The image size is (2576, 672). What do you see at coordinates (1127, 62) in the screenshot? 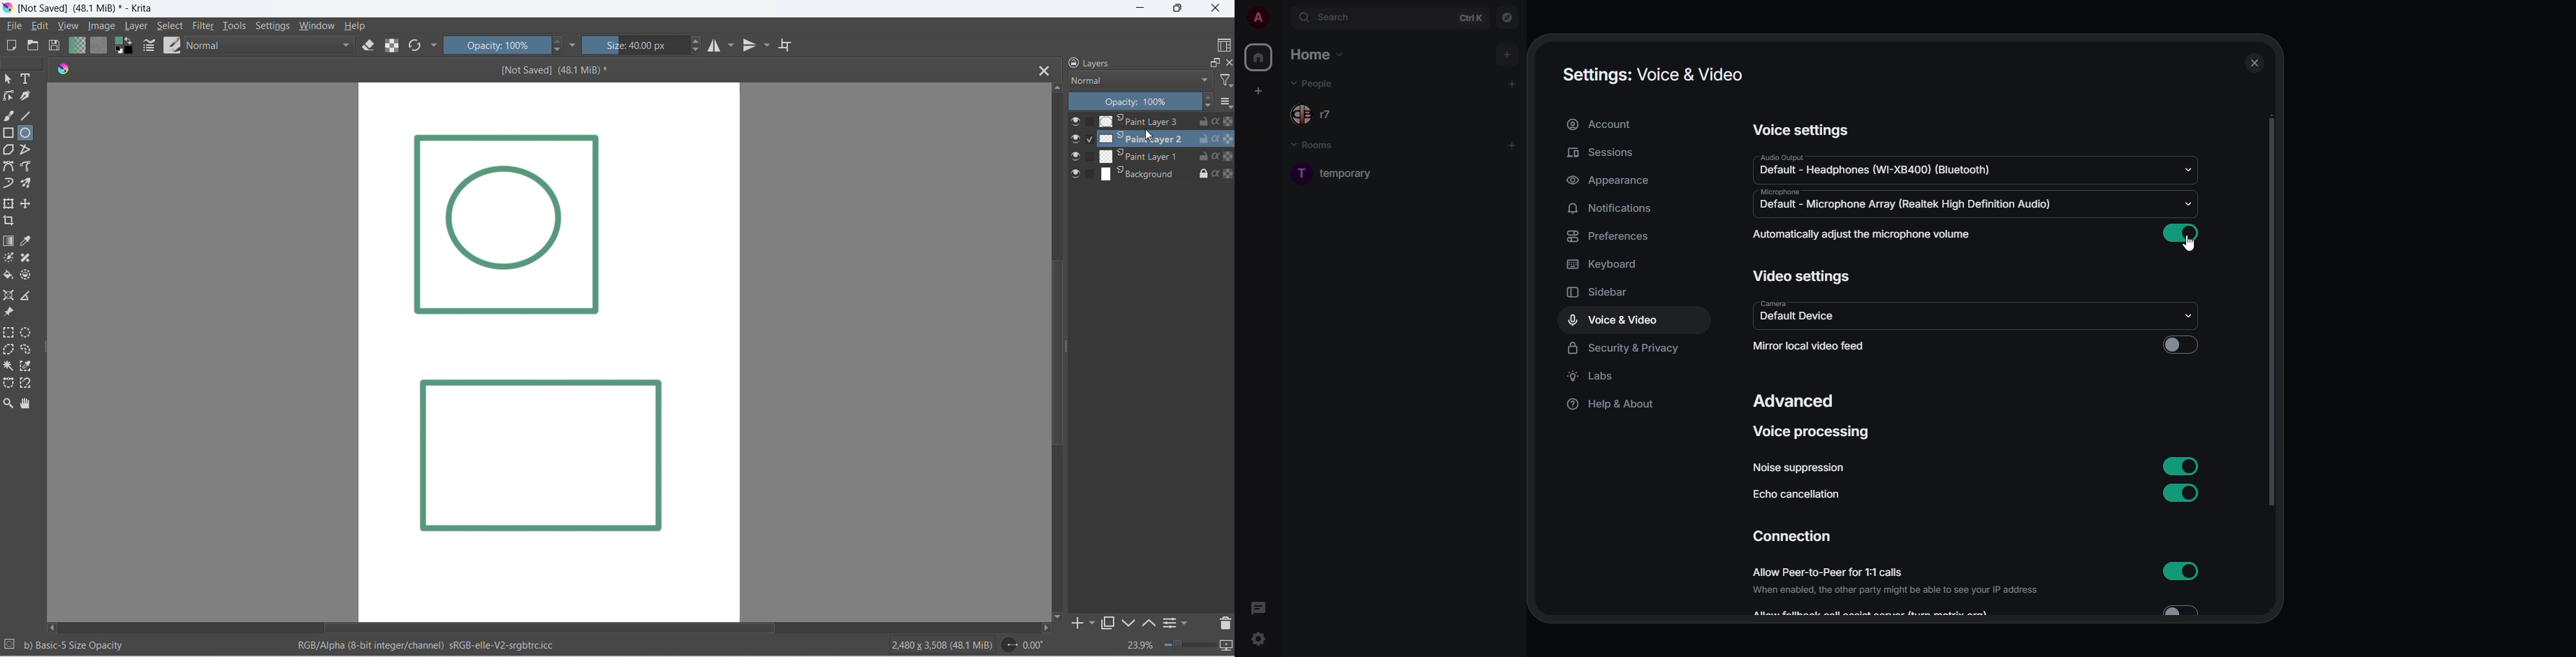
I see `layers heading` at bounding box center [1127, 62].